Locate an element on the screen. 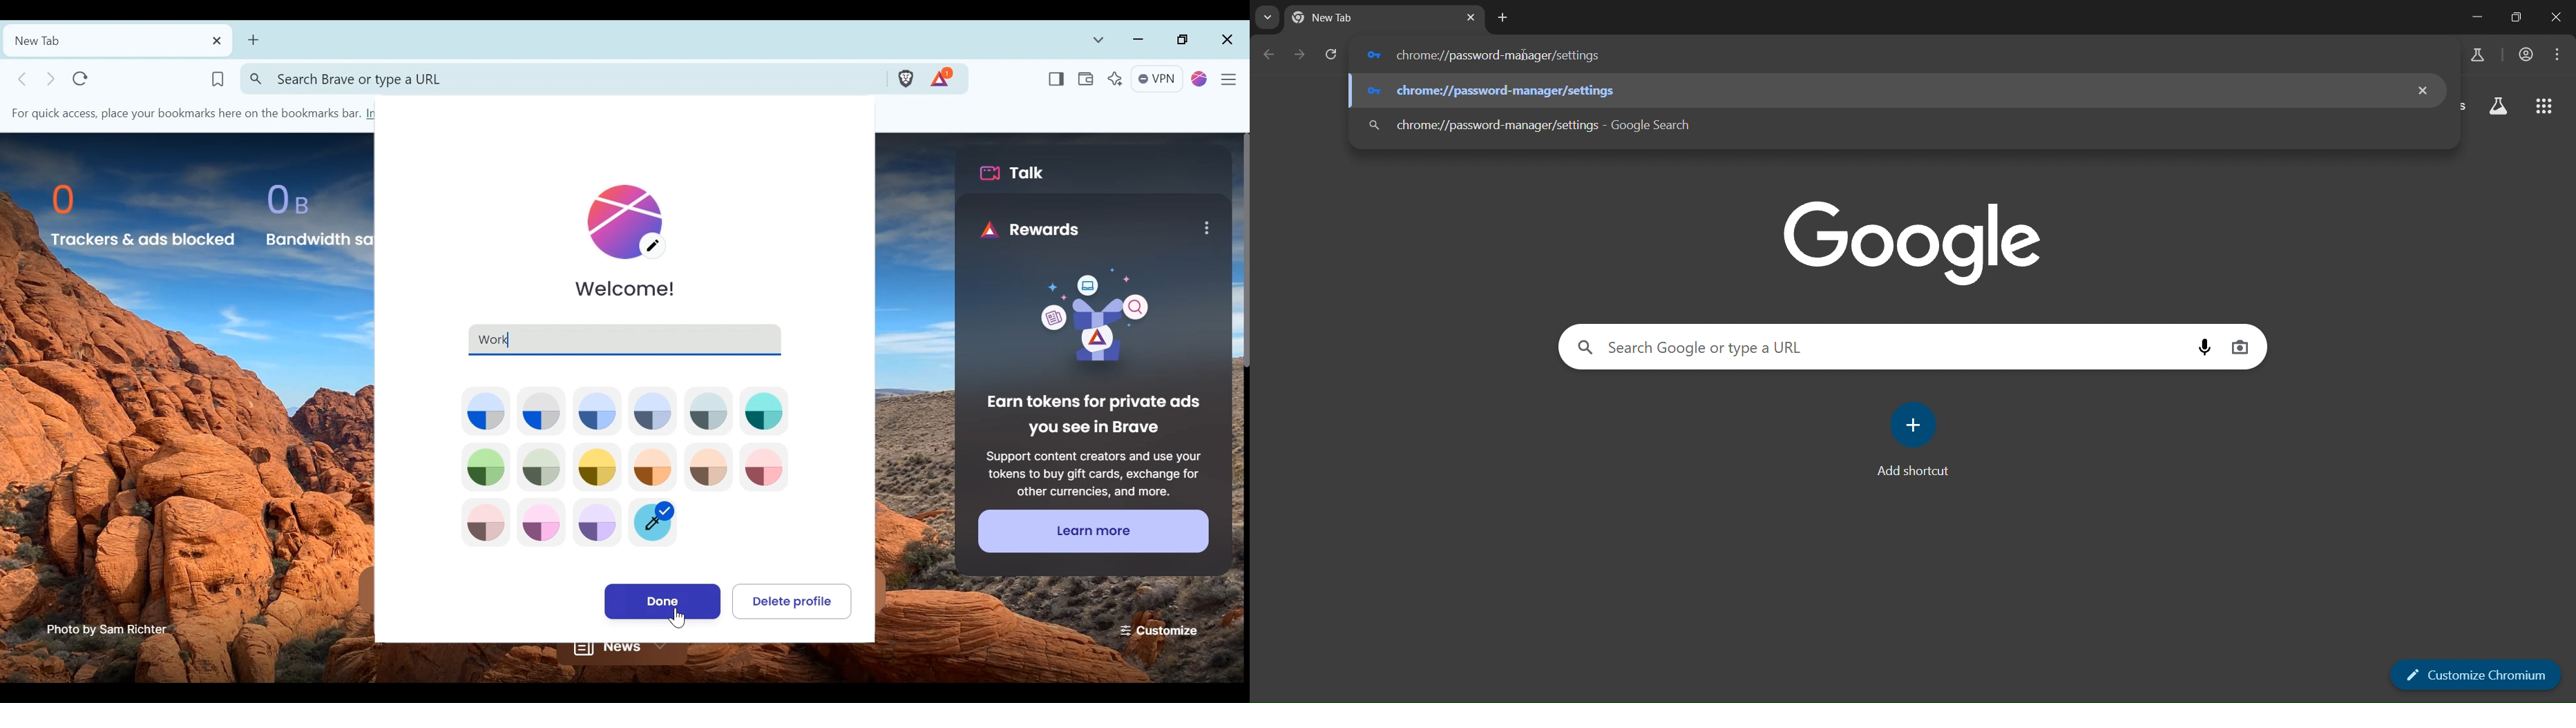  chrome://password-manager/settings is located at coordinates (1881, 124).